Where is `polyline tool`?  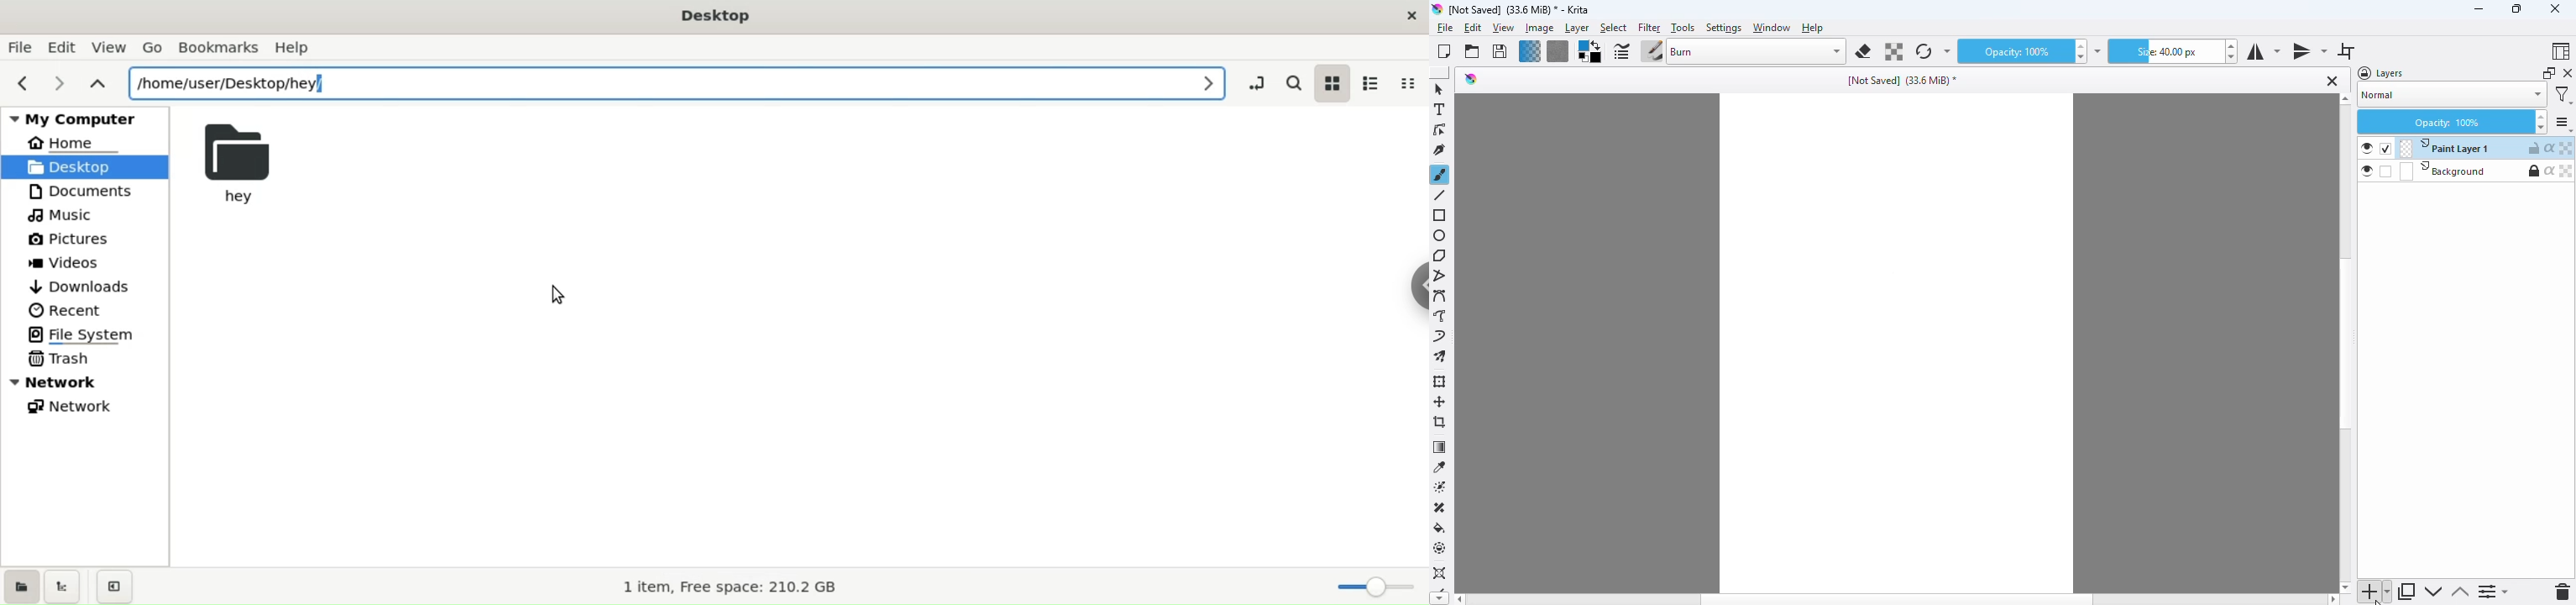
polyline tool is located at coordinates (1442, 276).